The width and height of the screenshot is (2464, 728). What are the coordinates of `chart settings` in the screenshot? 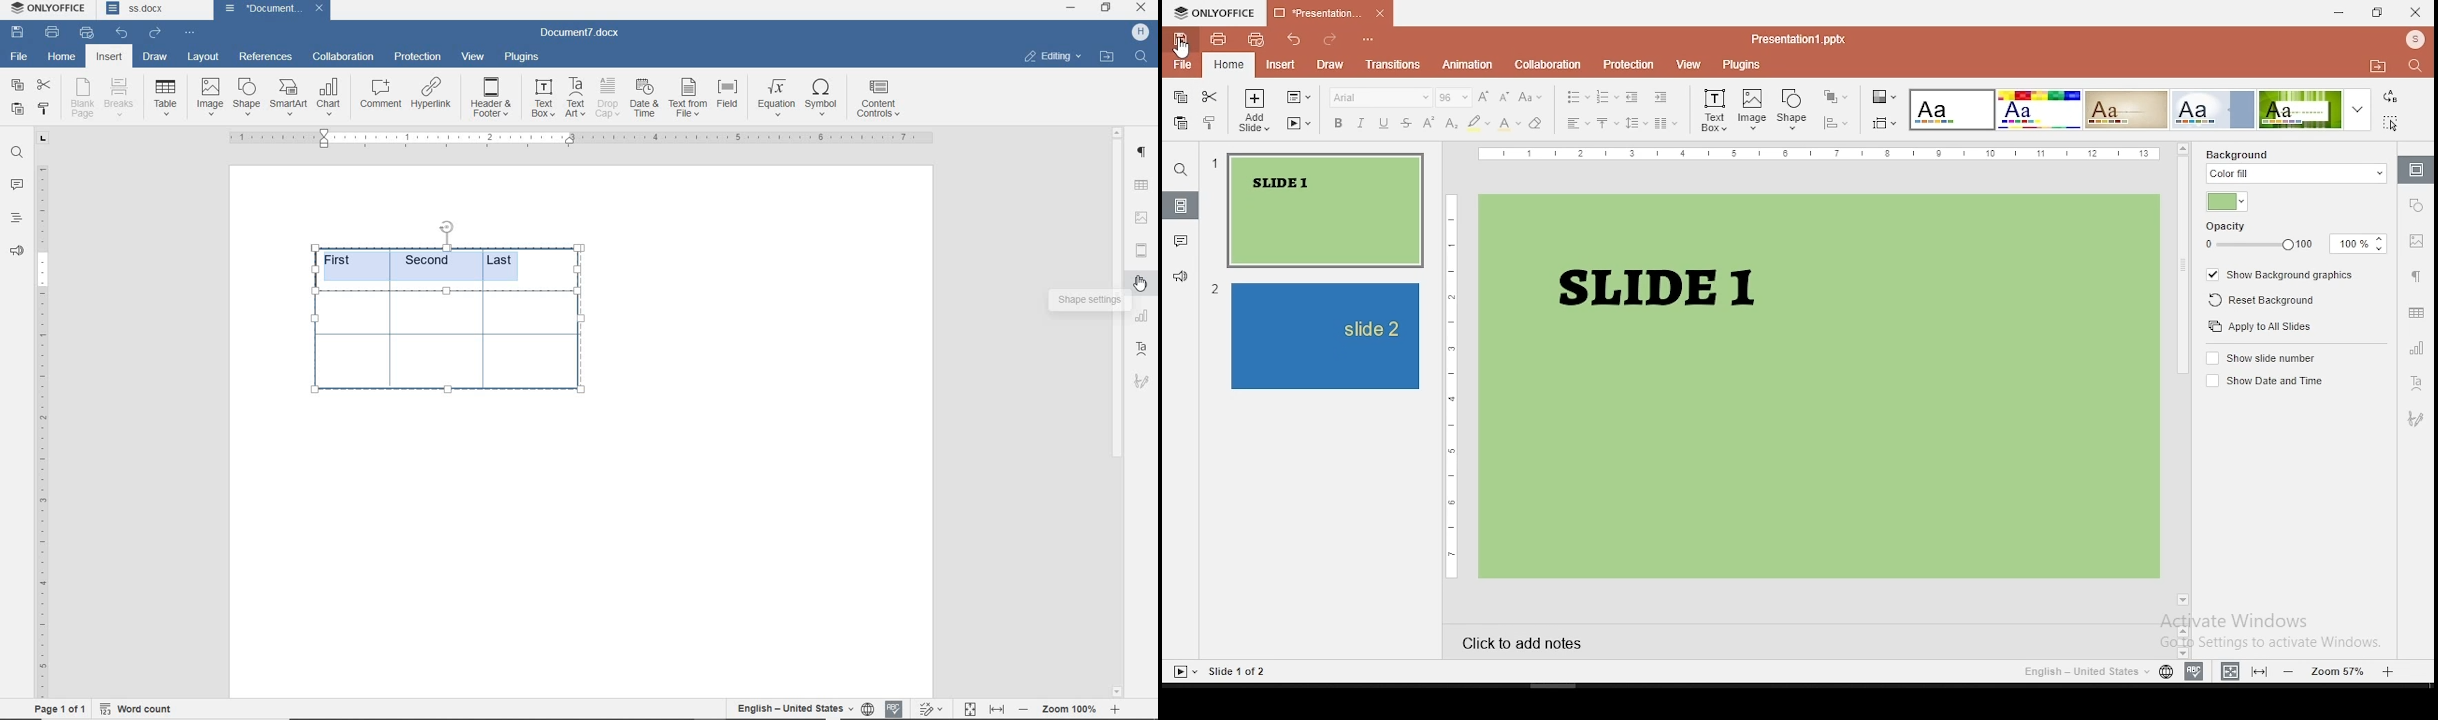 It's located at (2416, 349).